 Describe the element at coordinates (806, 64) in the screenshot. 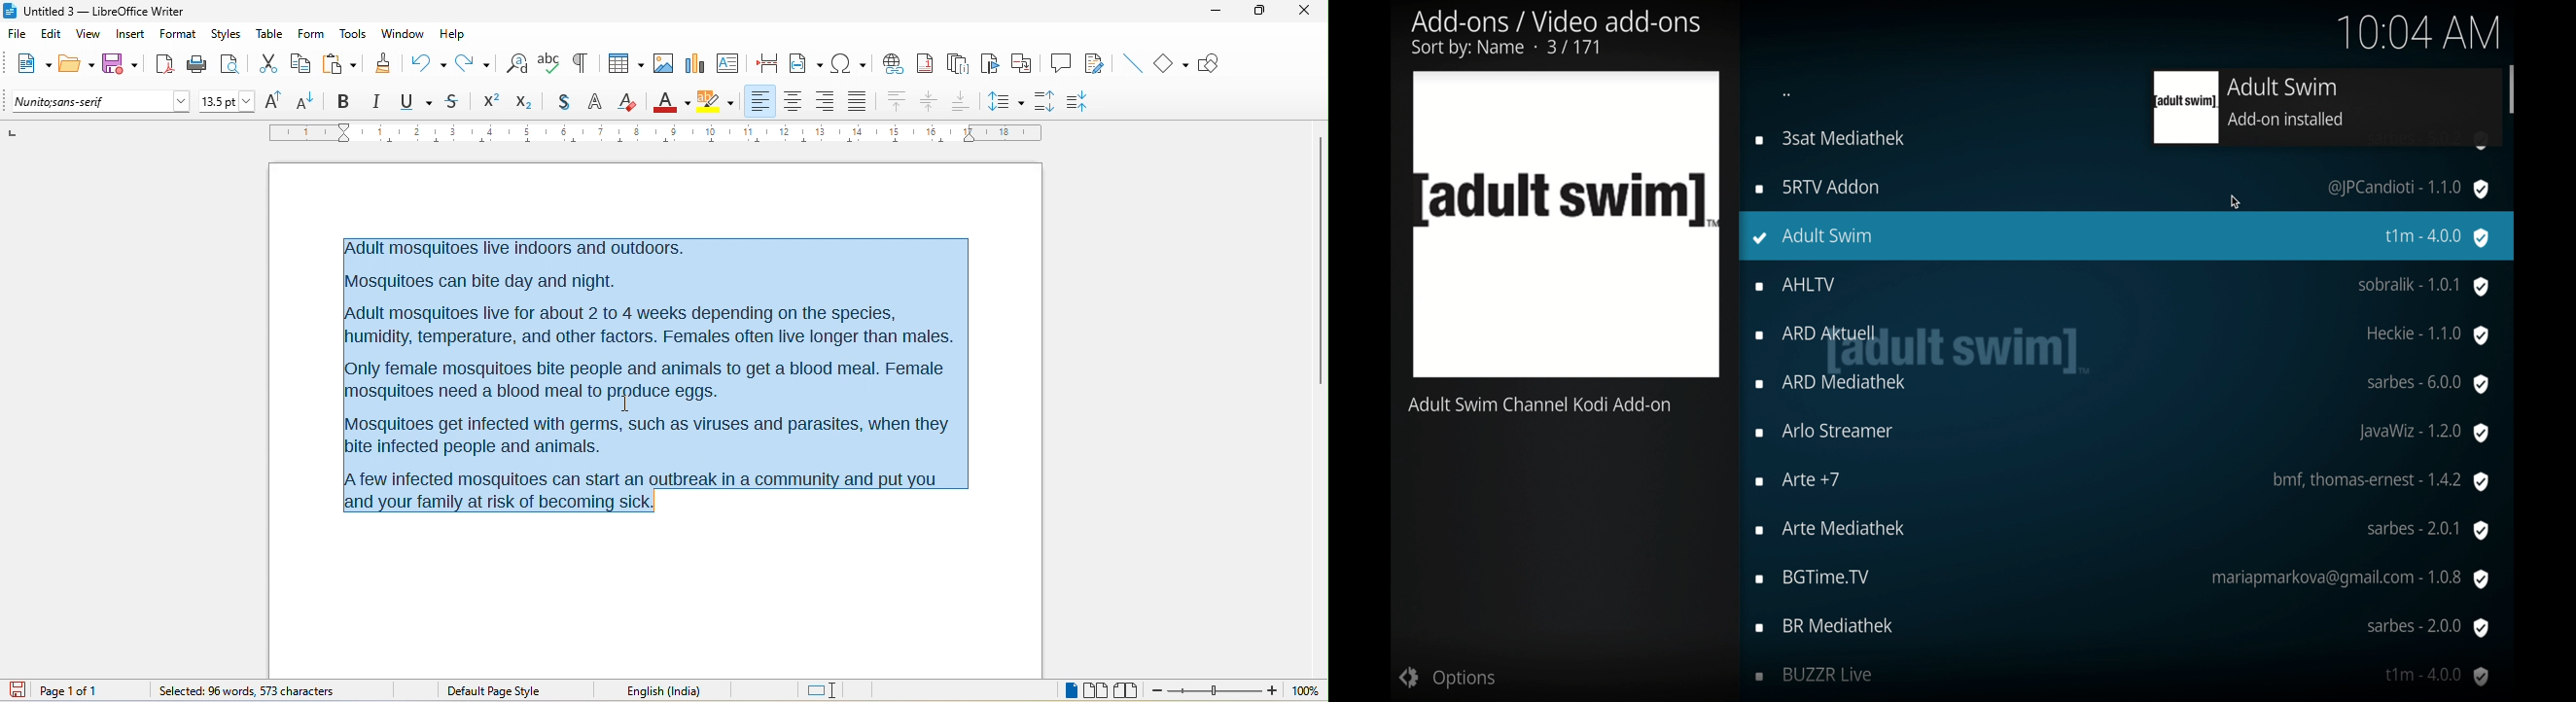

I see `field ` at that location.